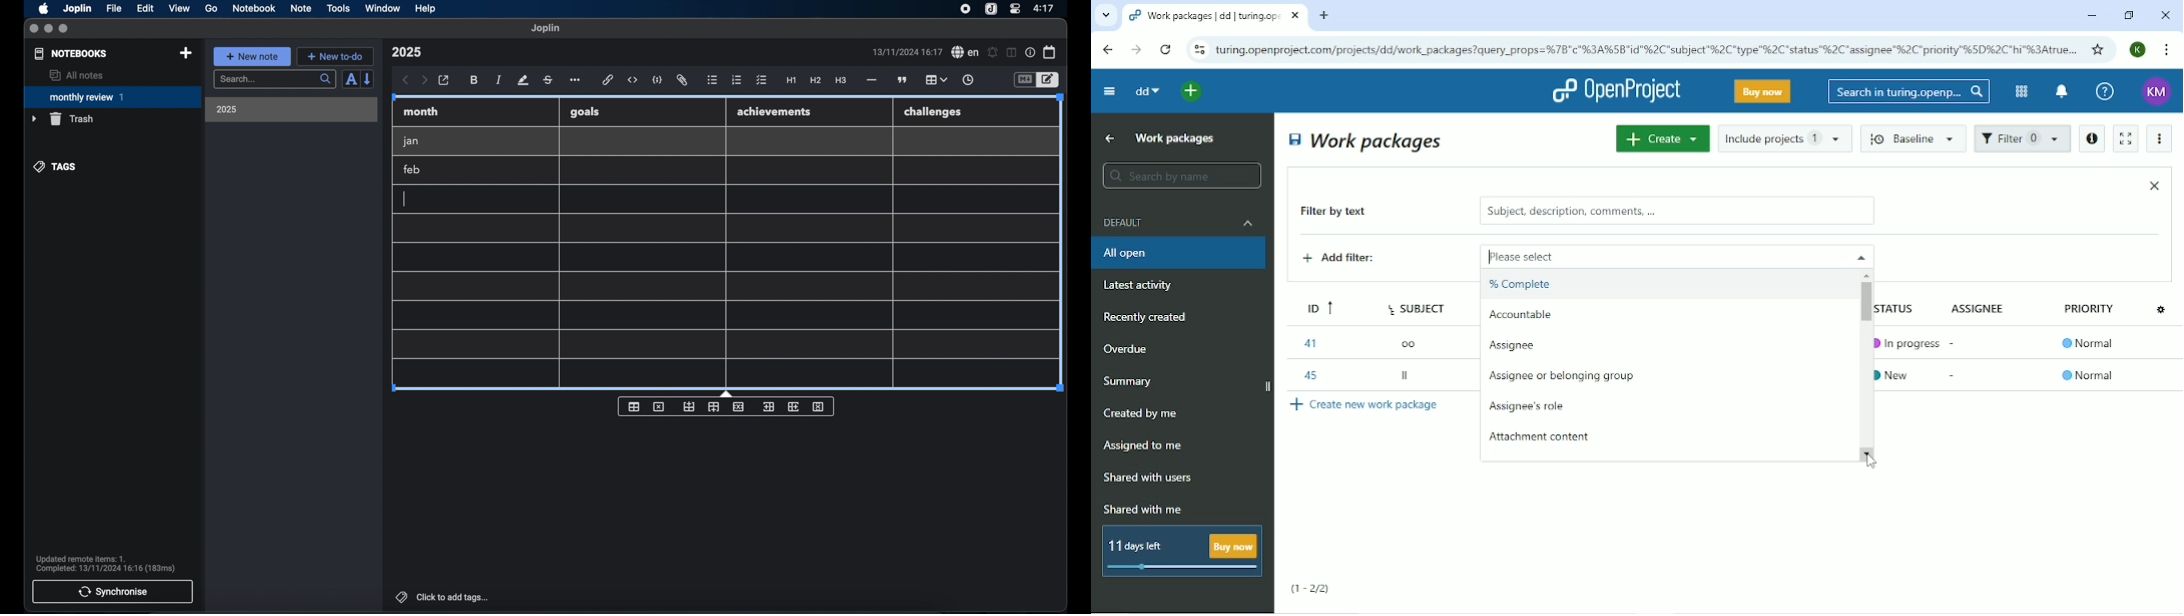 The image size is (2184, 616). I want to click on Open details view, so click(2091, 139).